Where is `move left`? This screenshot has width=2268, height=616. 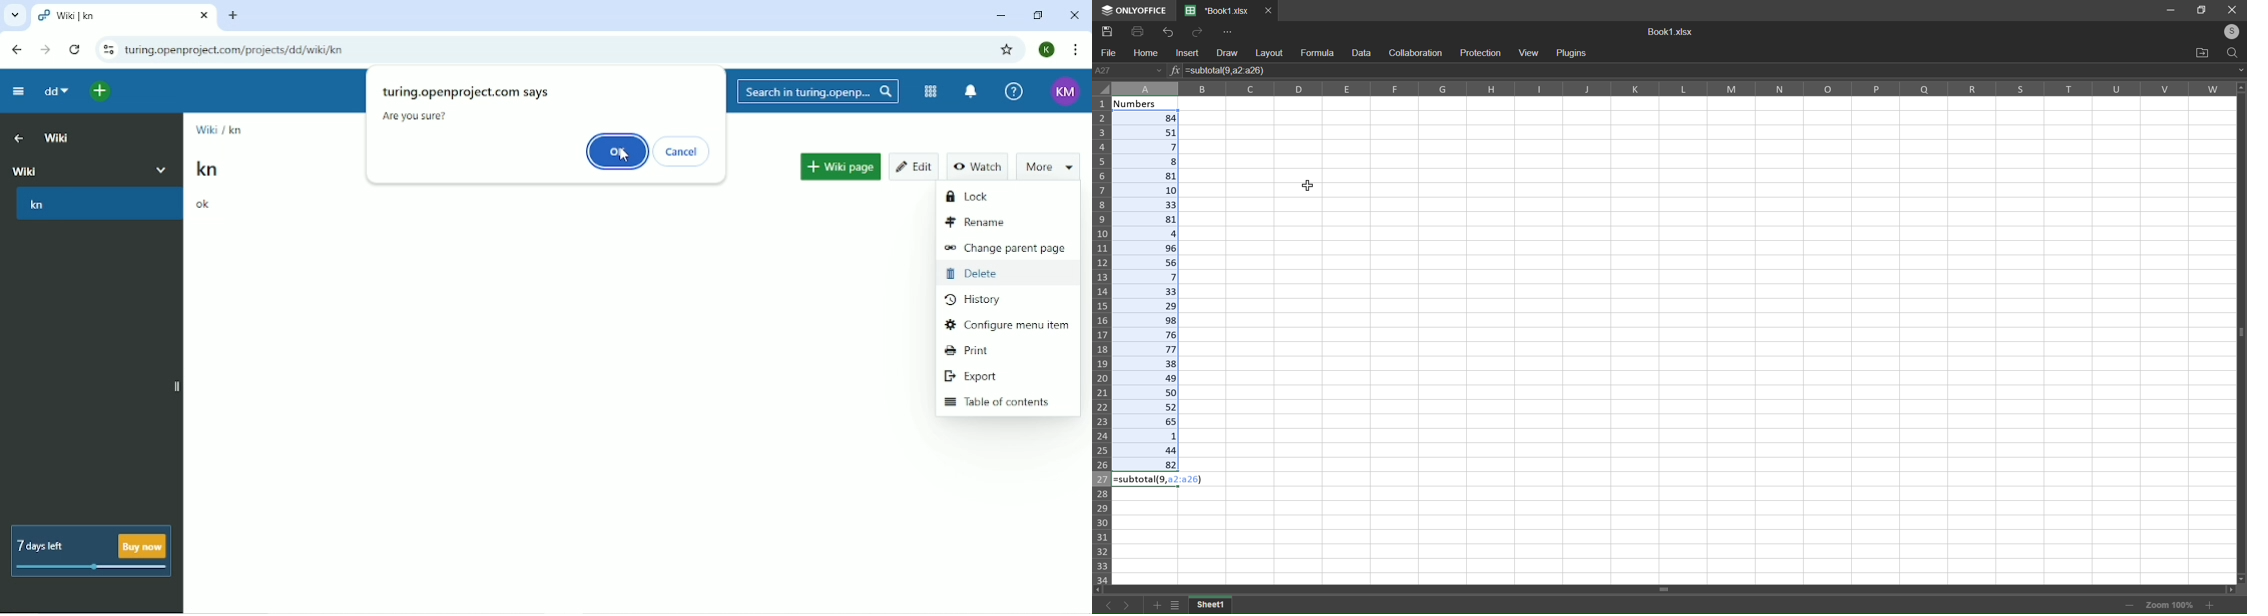
move left is located at coordinates (1102, 588).